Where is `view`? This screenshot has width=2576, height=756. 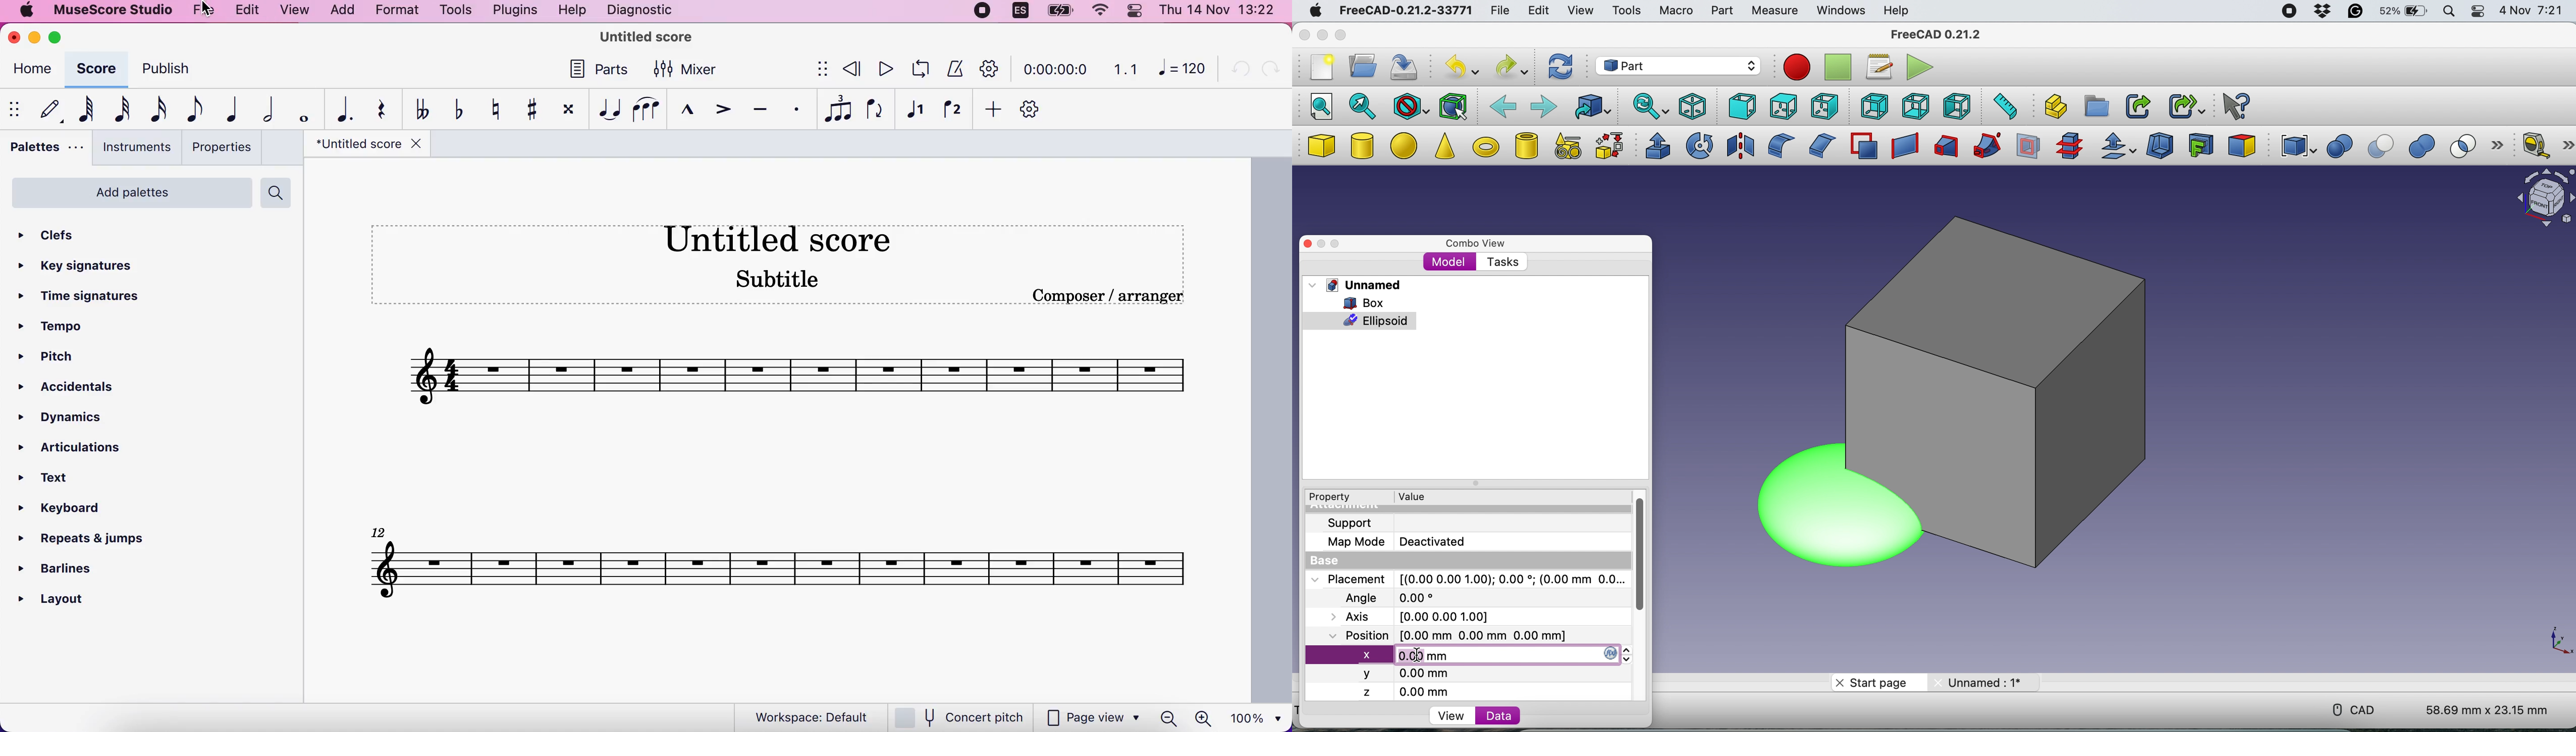 view is located at coordinates (1454, 715).